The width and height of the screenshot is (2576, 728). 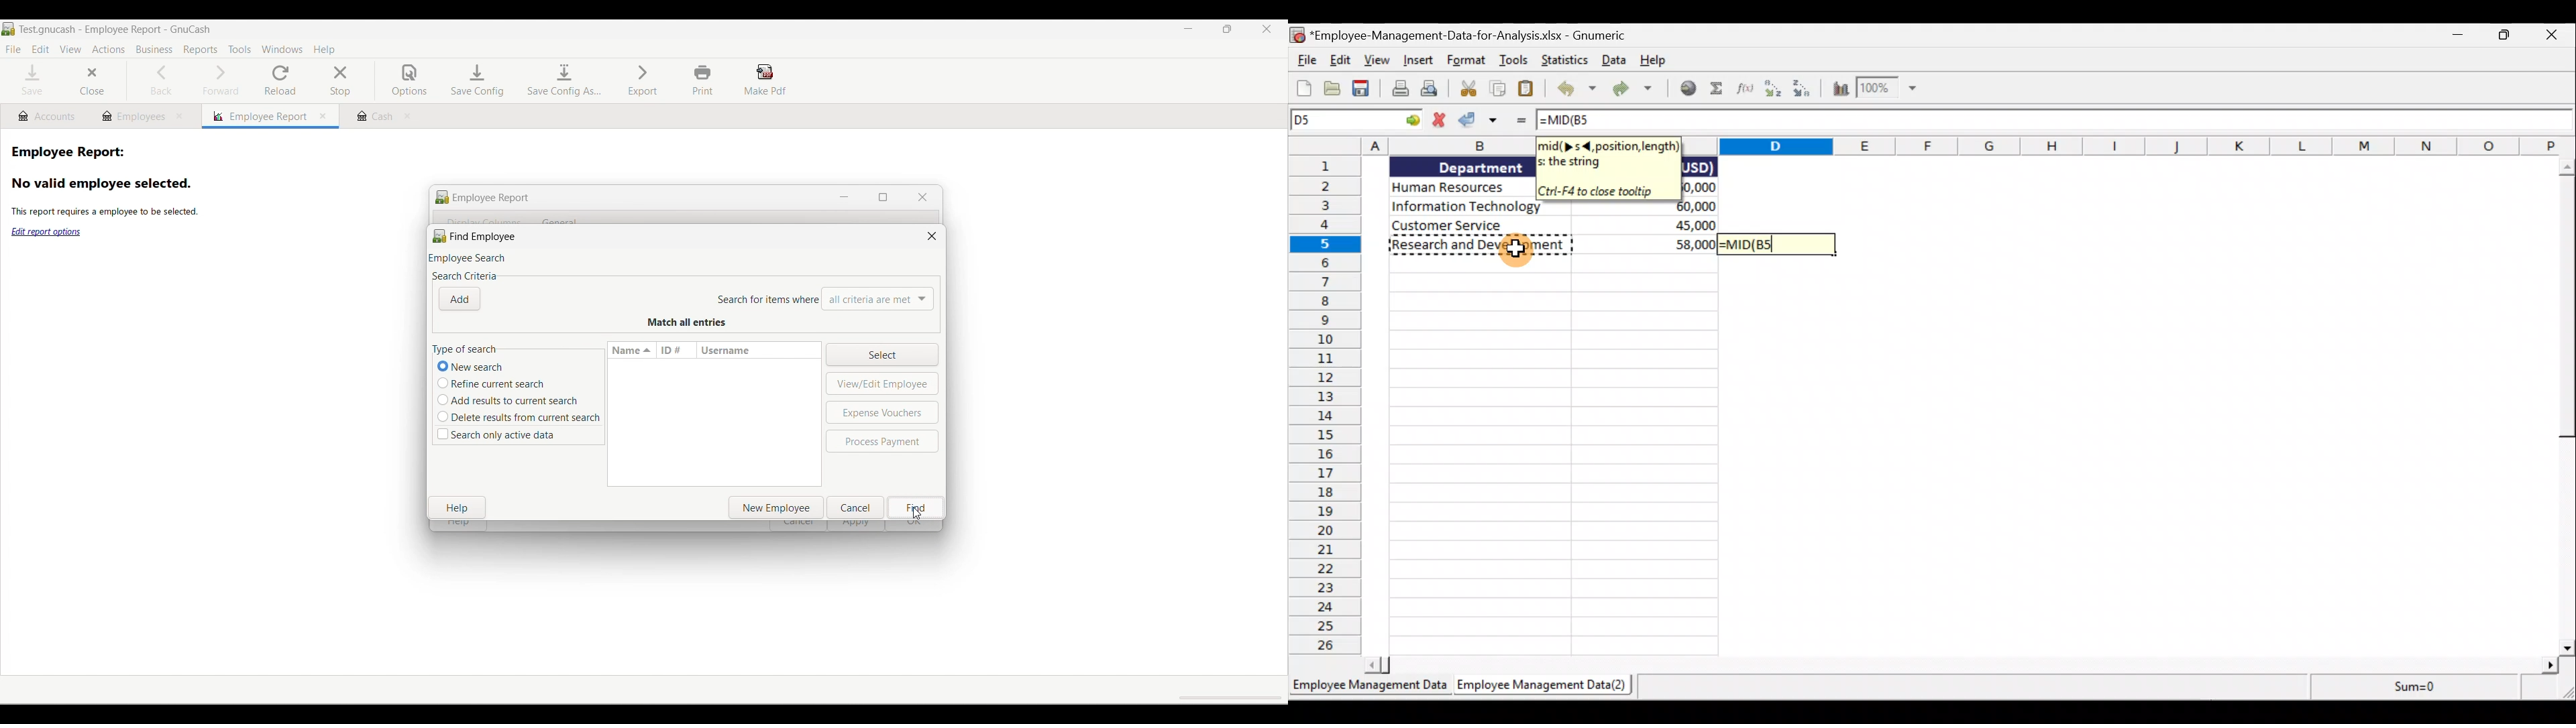 I want to click on Print the current file, so click(x=1397, y=89).